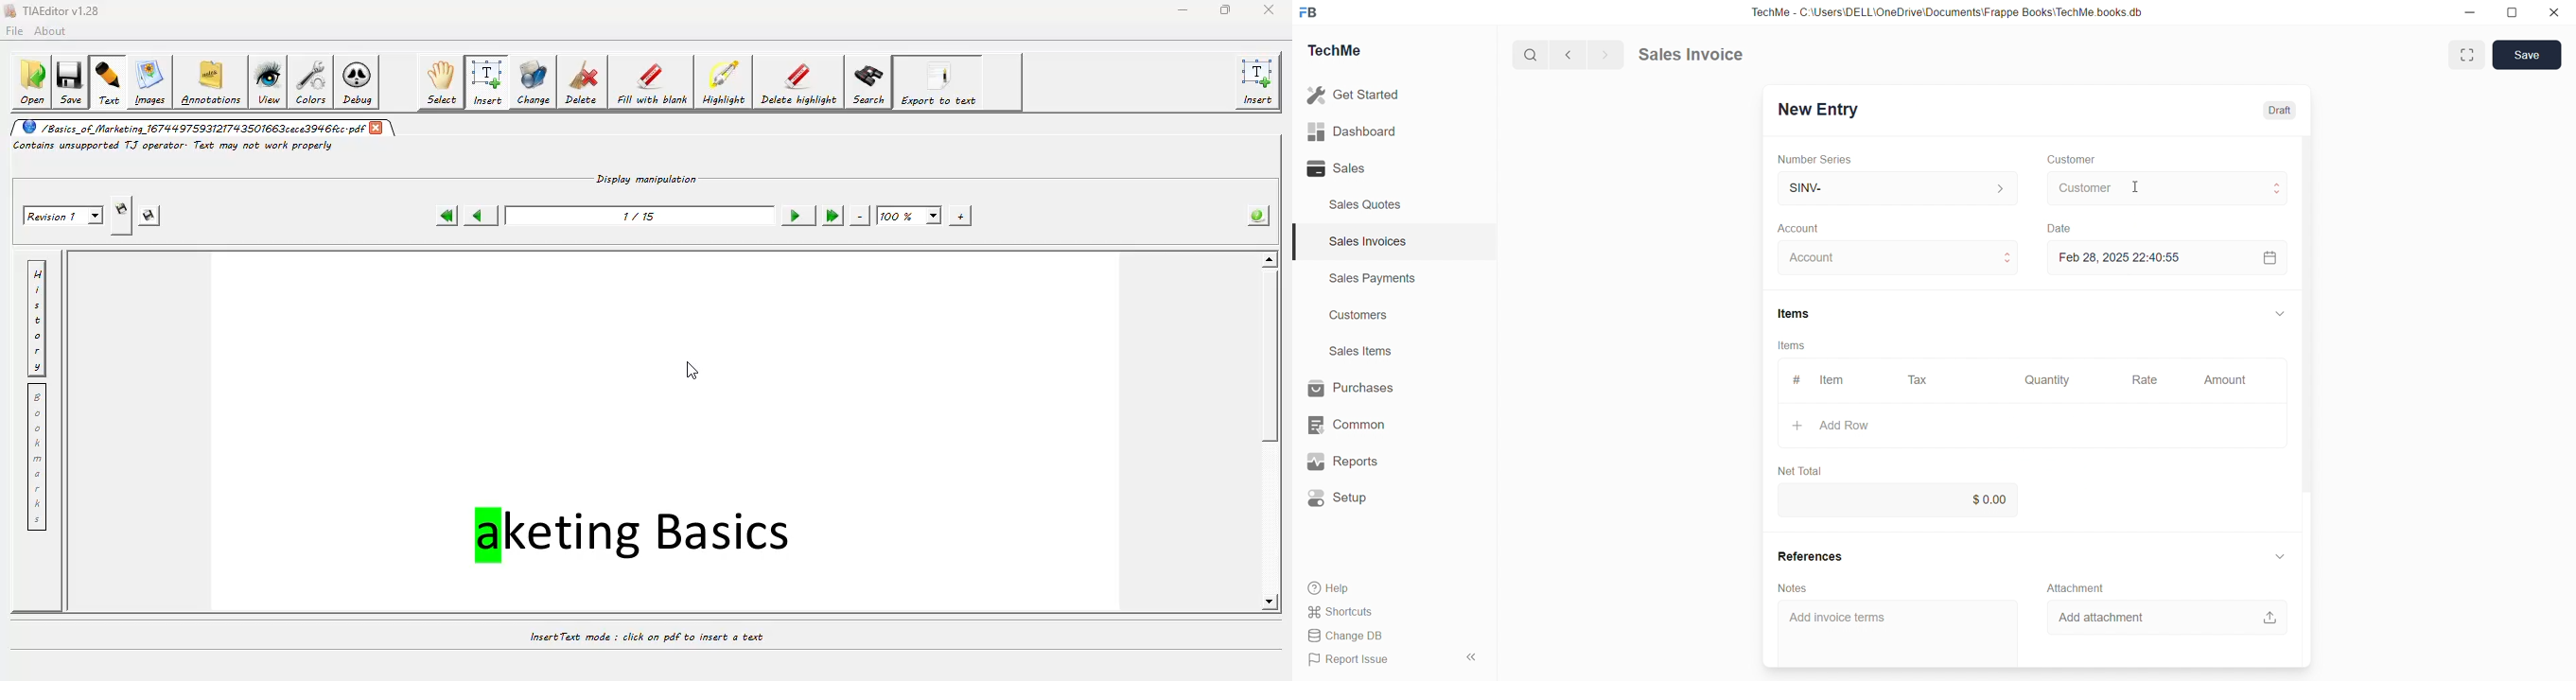  Describe the element at coordinates (1565, 54) in the screenshot. I see `back` at that location.